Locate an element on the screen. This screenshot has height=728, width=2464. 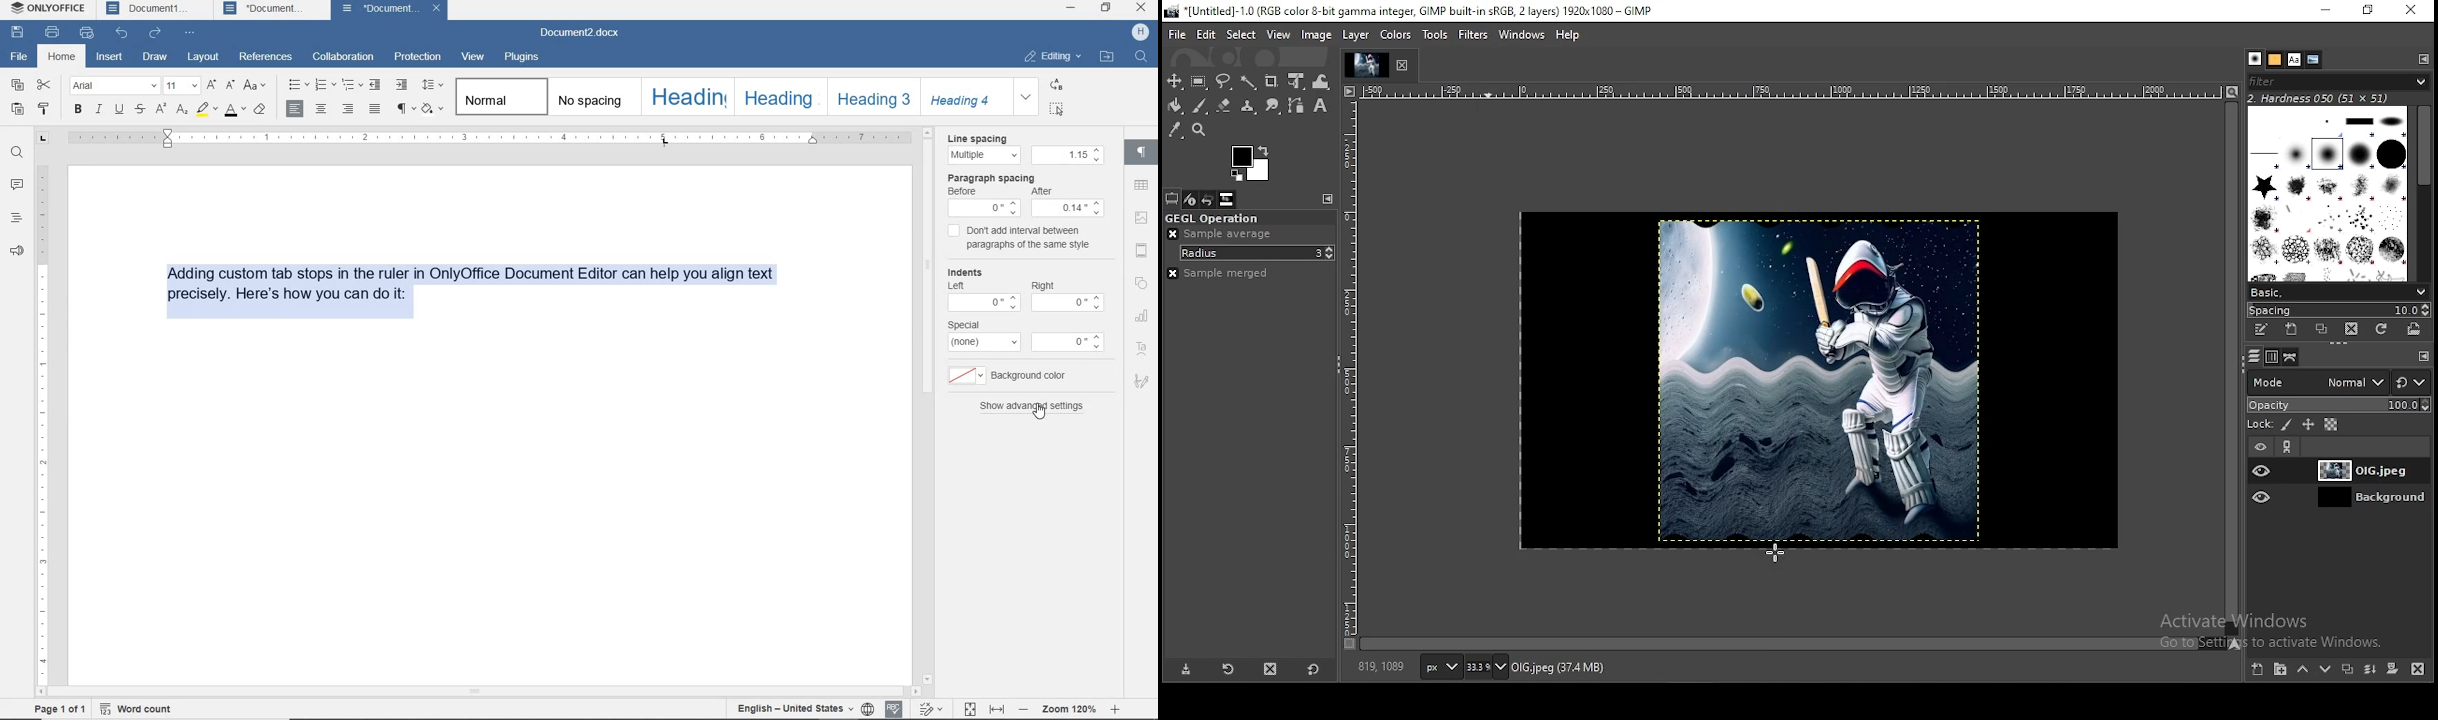
Document1 tab is located at coordinates (150, 9).